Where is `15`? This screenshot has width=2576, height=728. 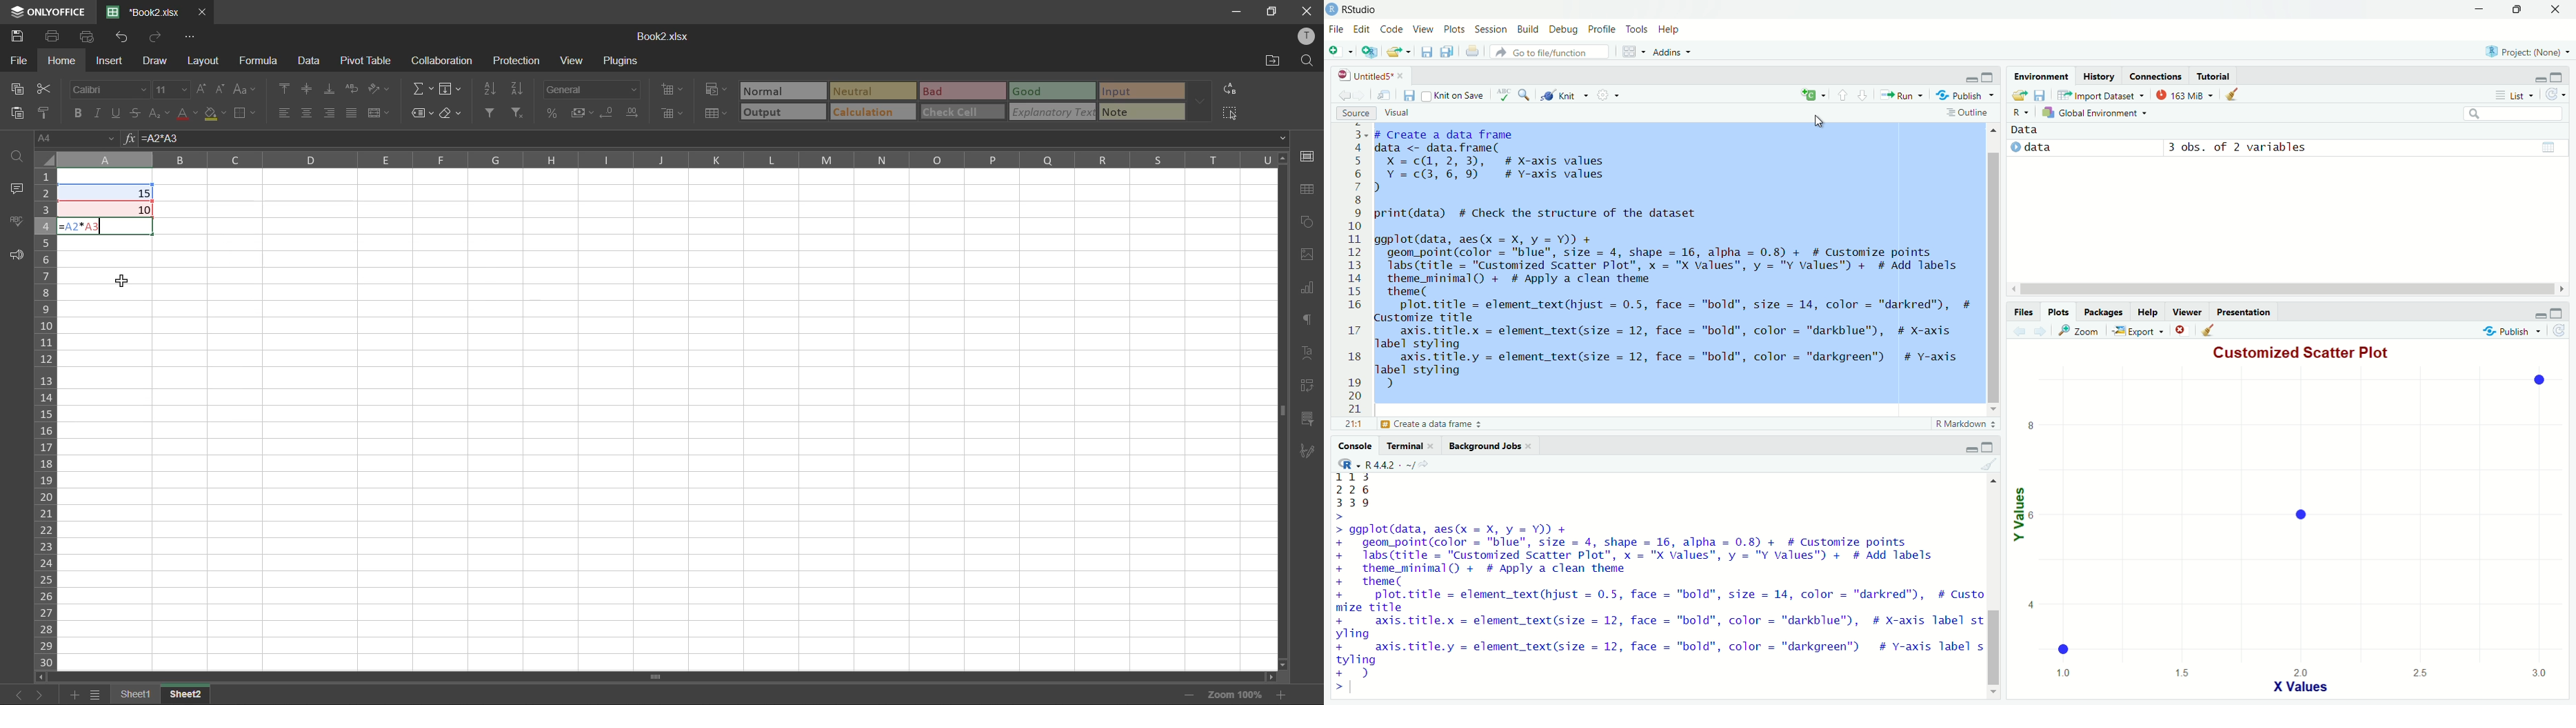
15 is located at coordinates (145, 193).